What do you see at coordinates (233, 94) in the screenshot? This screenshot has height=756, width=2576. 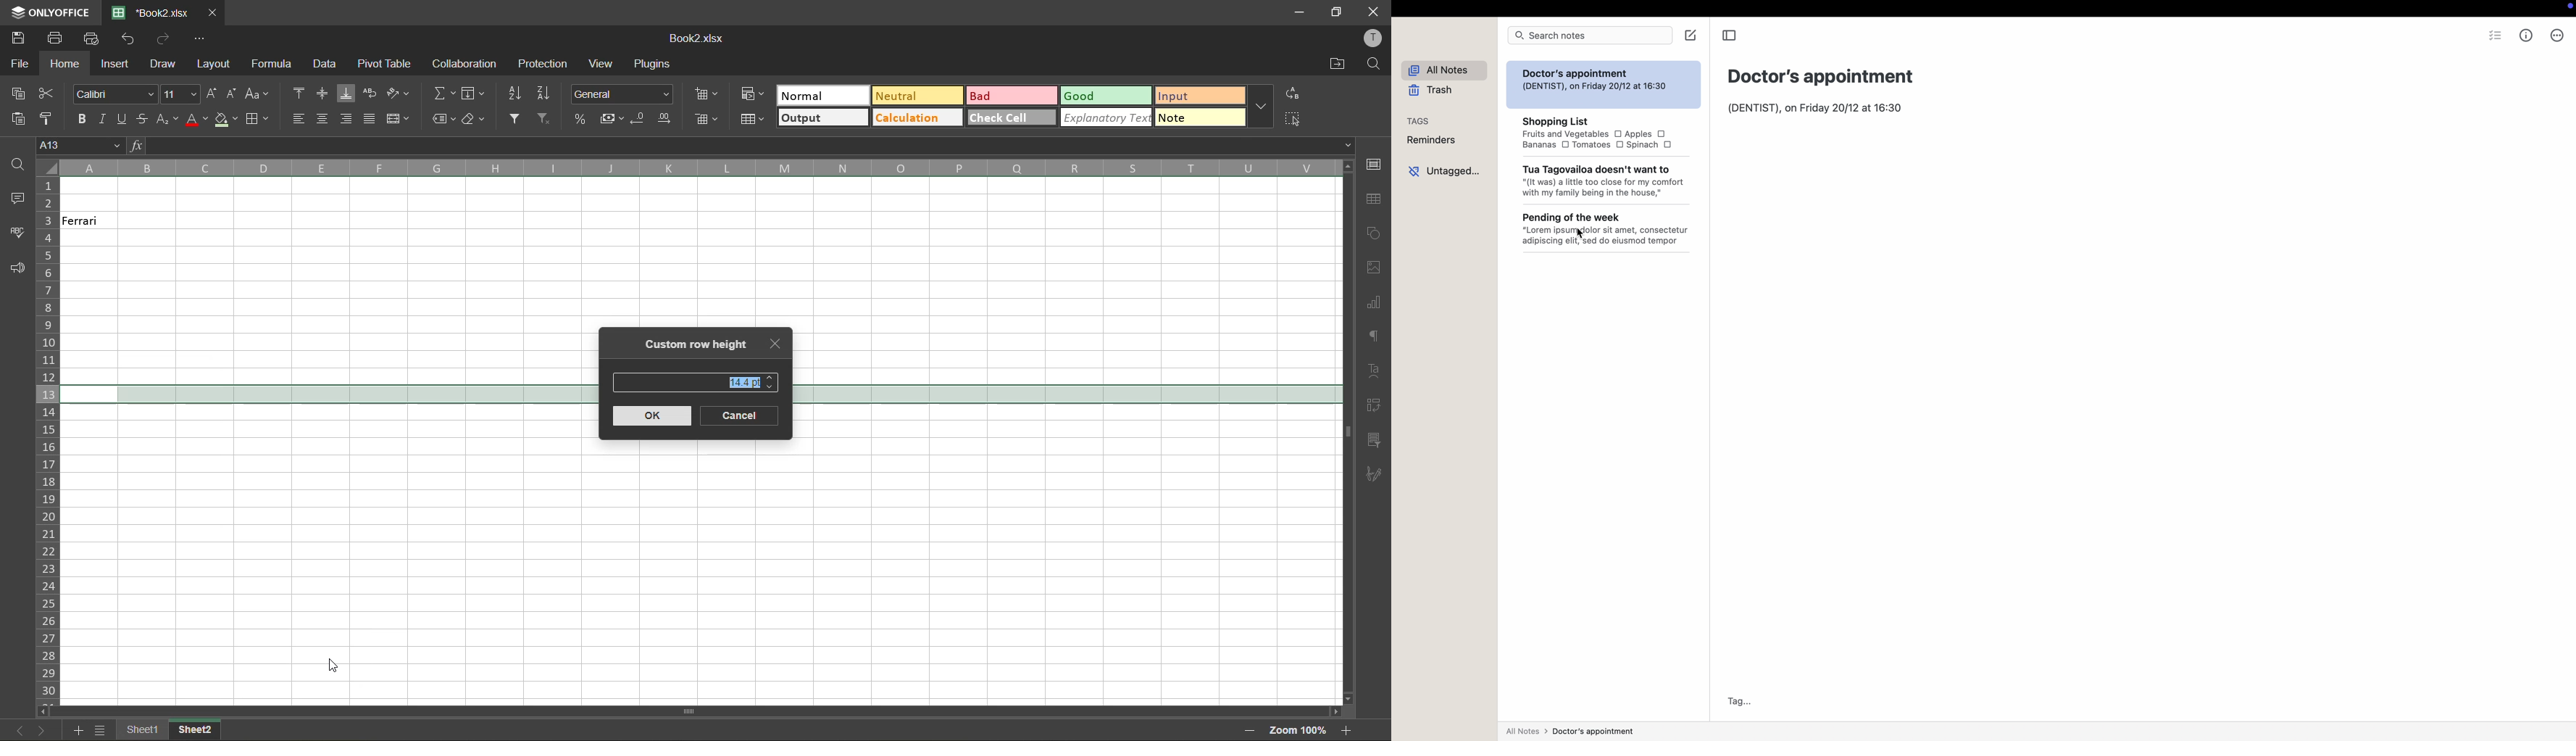 I see `decrement size` at bounding box center [233, 94].